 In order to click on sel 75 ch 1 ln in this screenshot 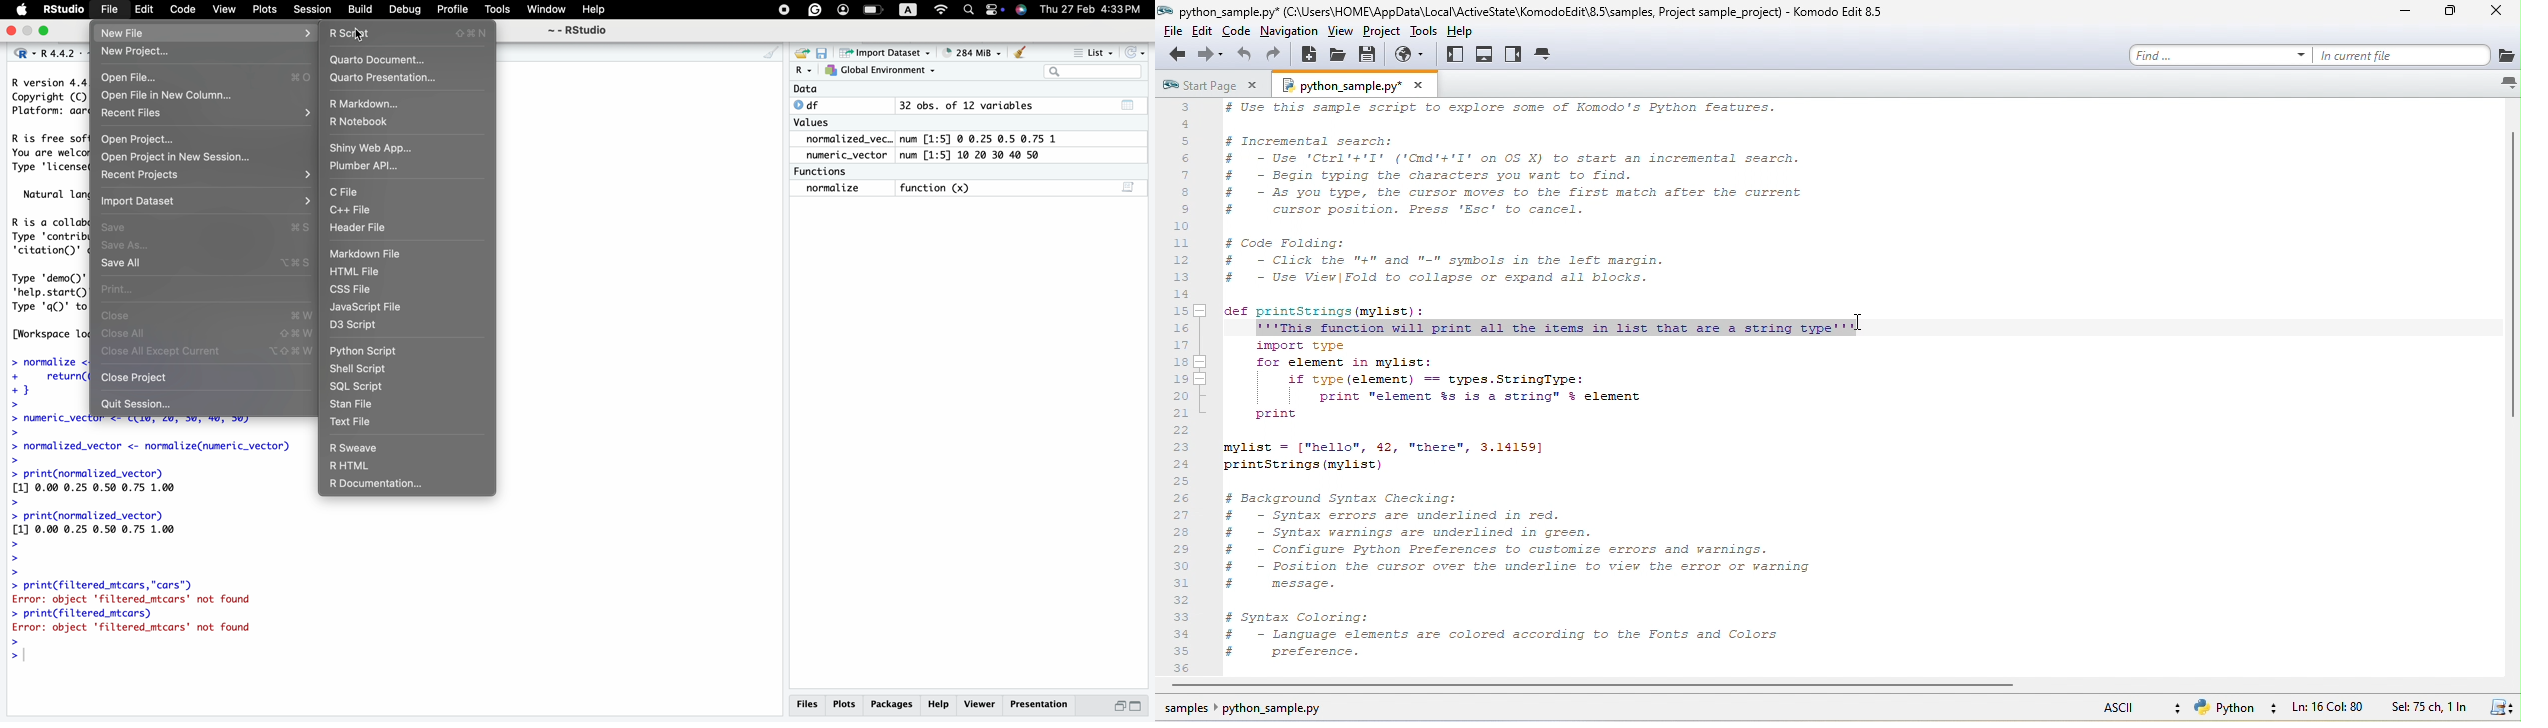, I will do `click(2428, 708)`.